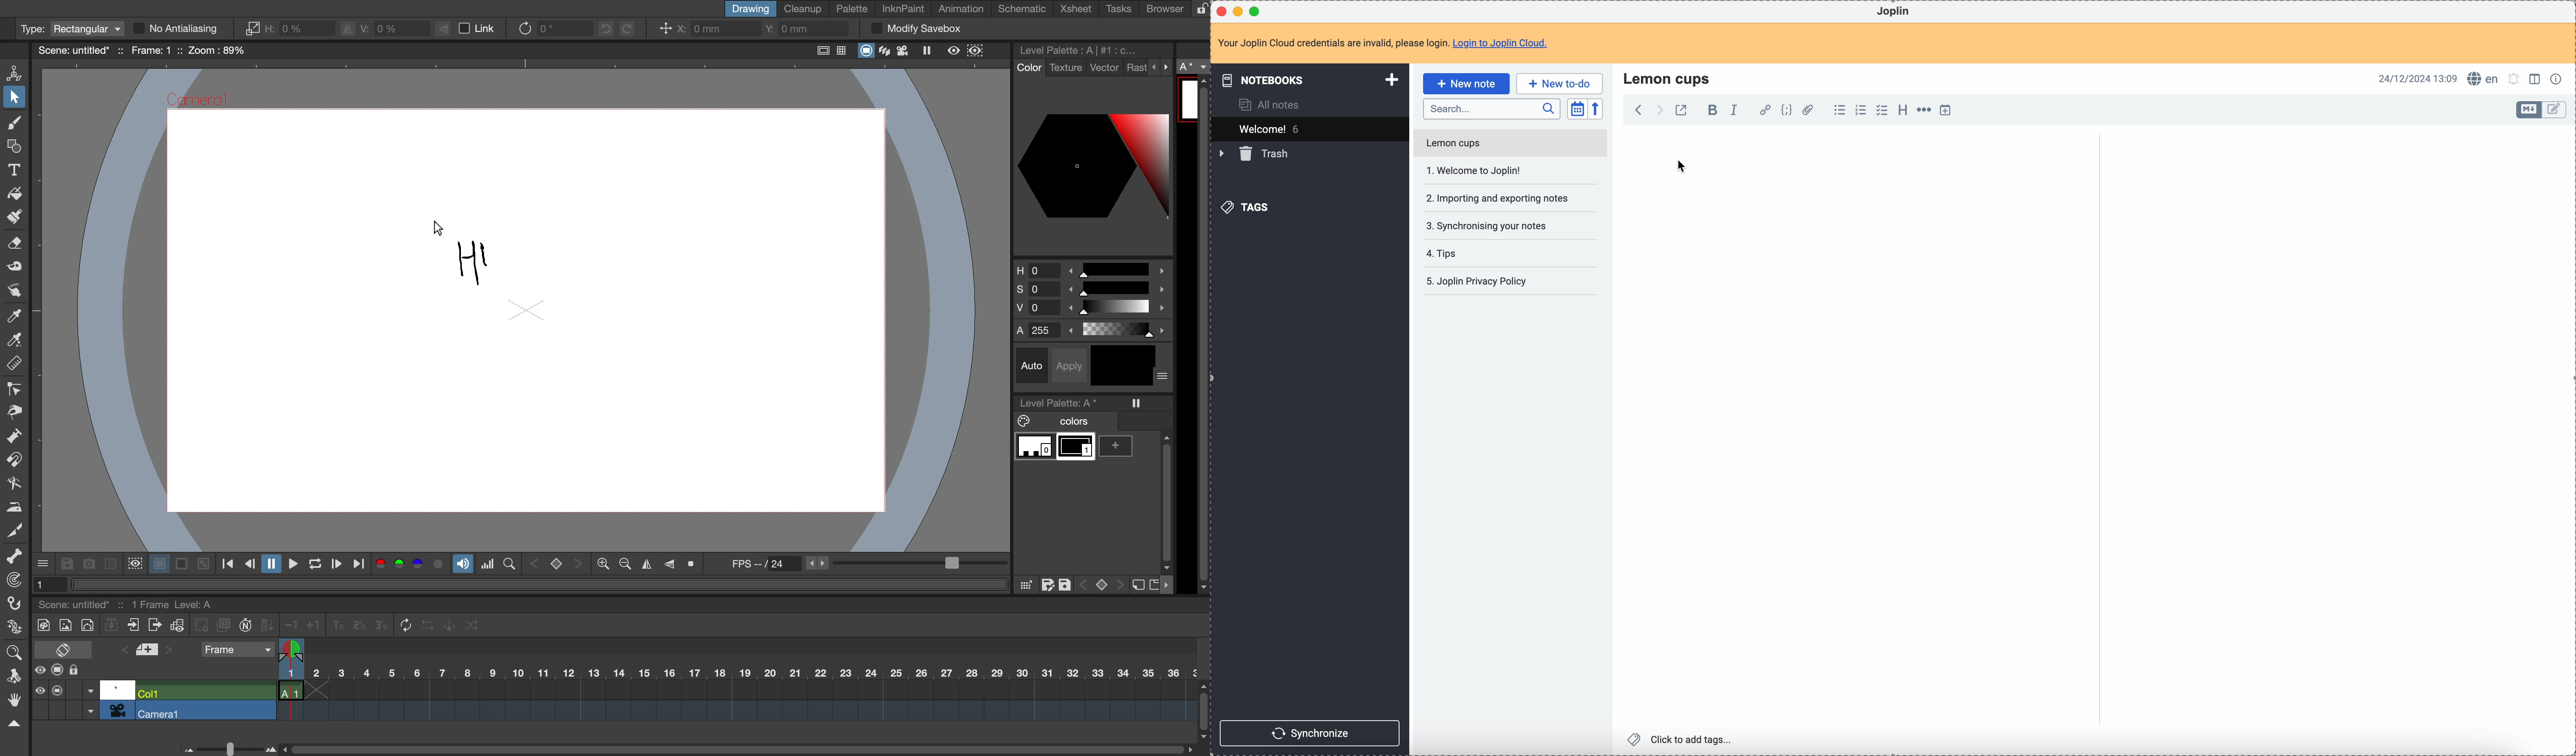 This screenshot has width=2576, height=756. I want to click on cursor, so click(1683, 166).